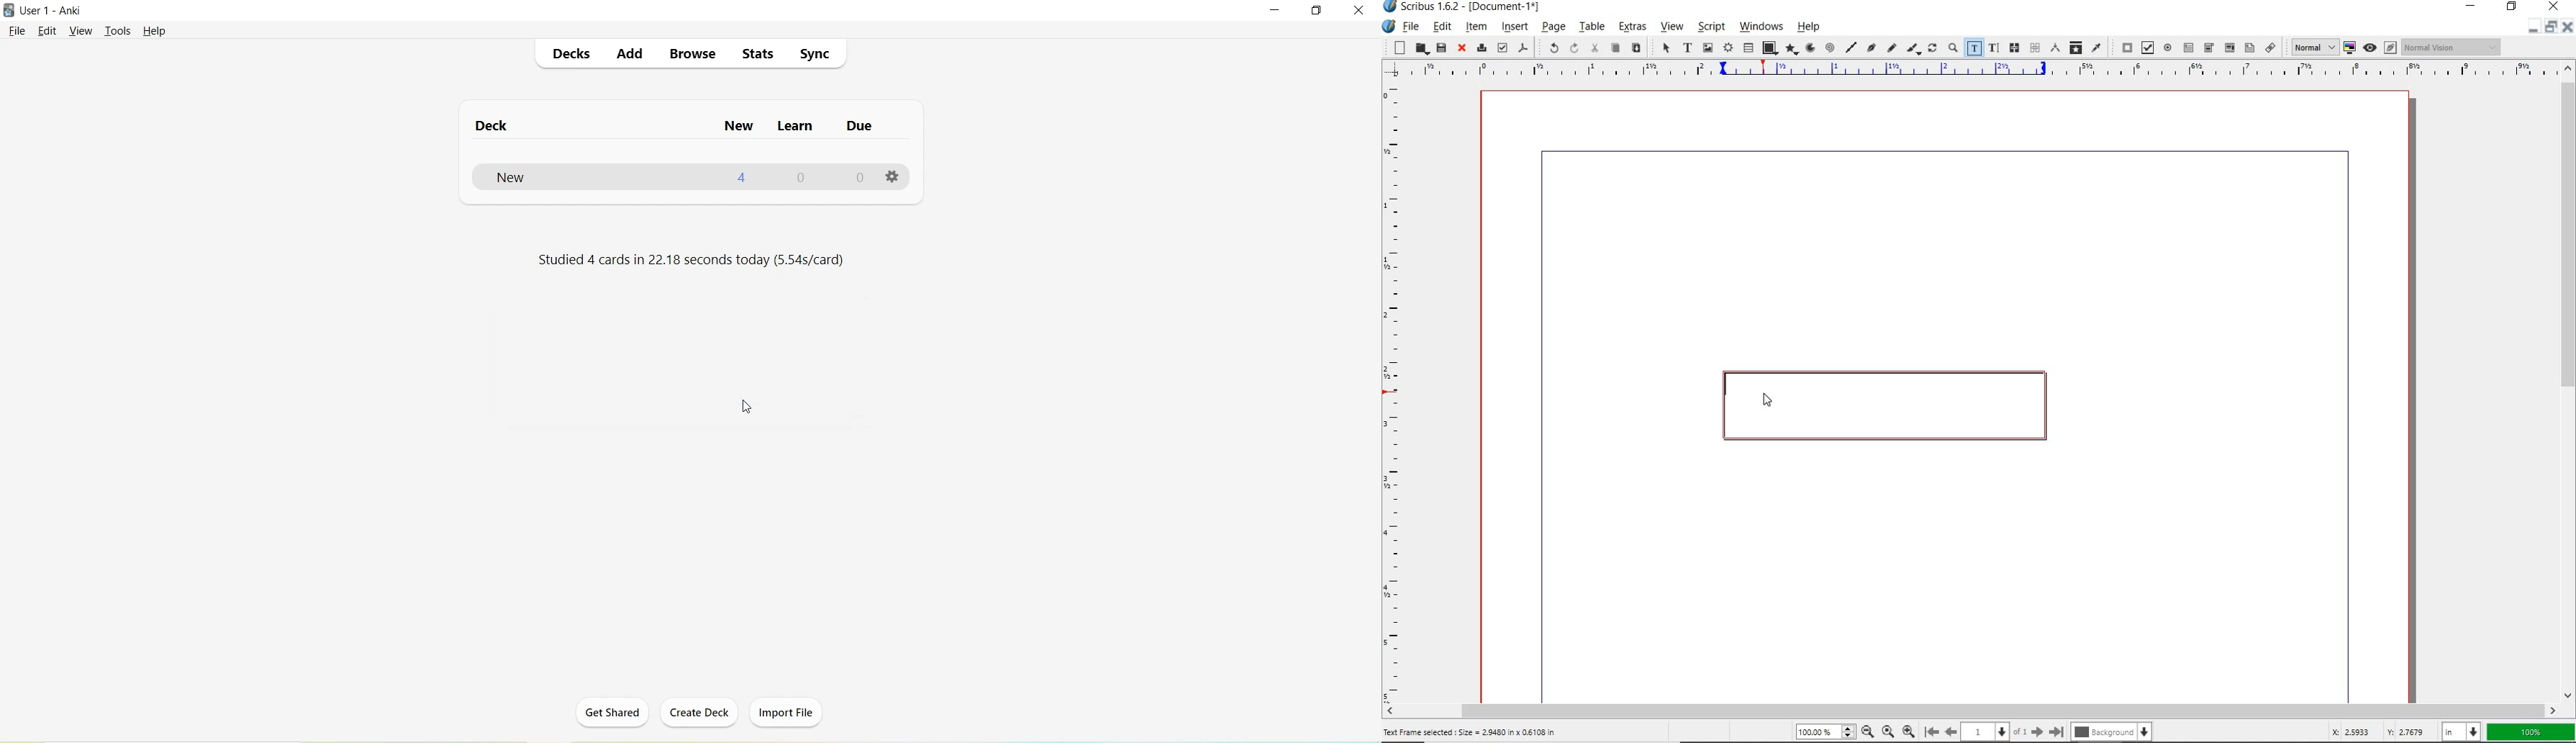 The height and width of the screenshot is (756, 2576). Describe the element at coordinates (1809, 48) in the screenshot. I see `arc` at that location.